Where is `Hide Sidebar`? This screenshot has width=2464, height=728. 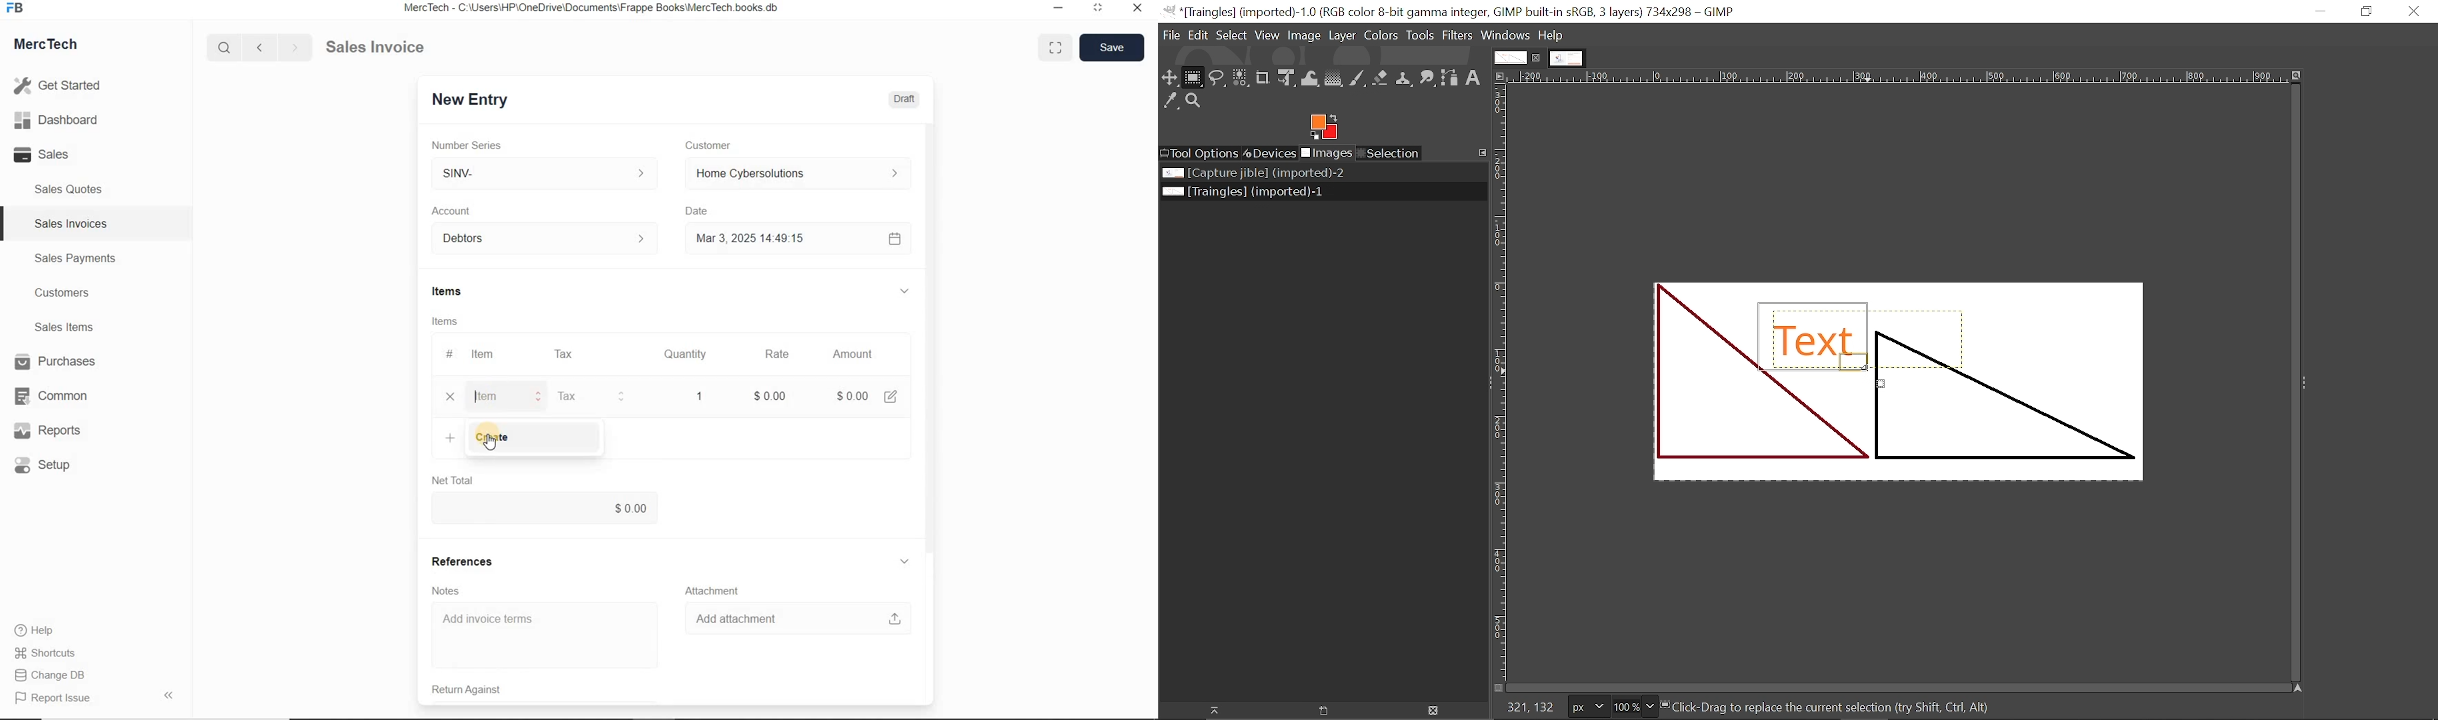
Hide Sidebar is located at coordinates (168, 694).